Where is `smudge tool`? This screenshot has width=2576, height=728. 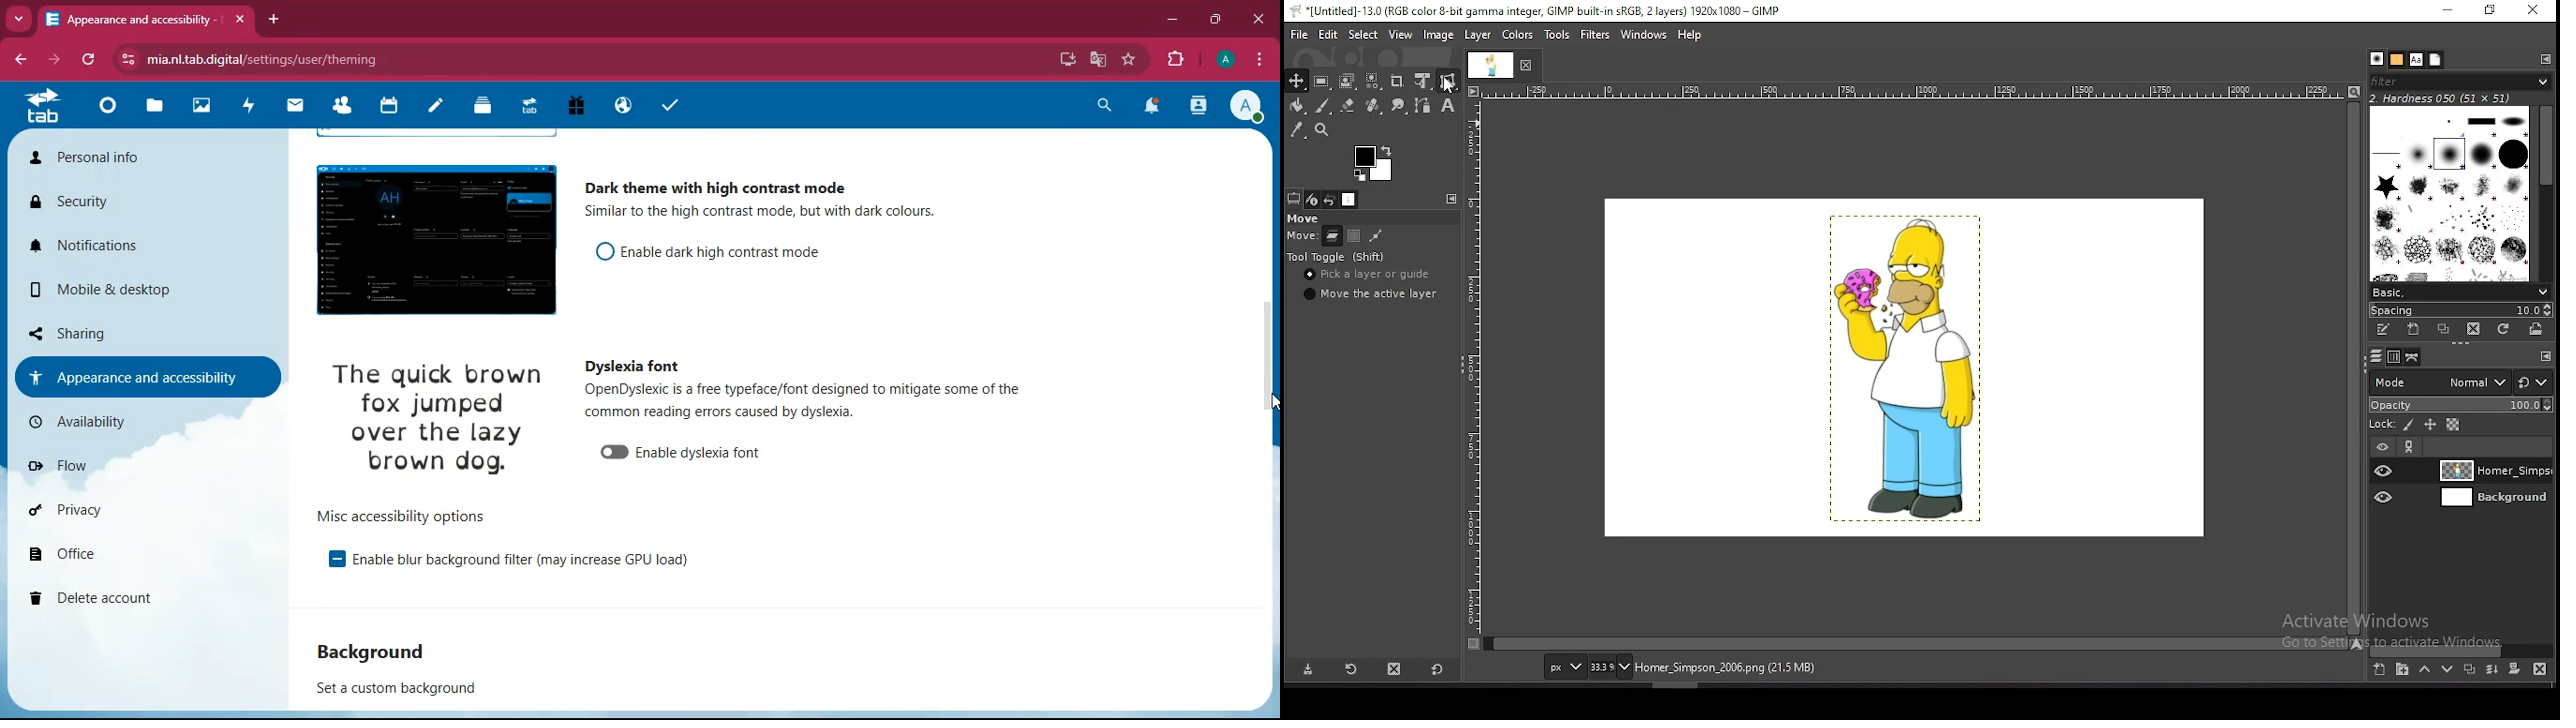
smudge tool is located at coordinates (1397, 105).